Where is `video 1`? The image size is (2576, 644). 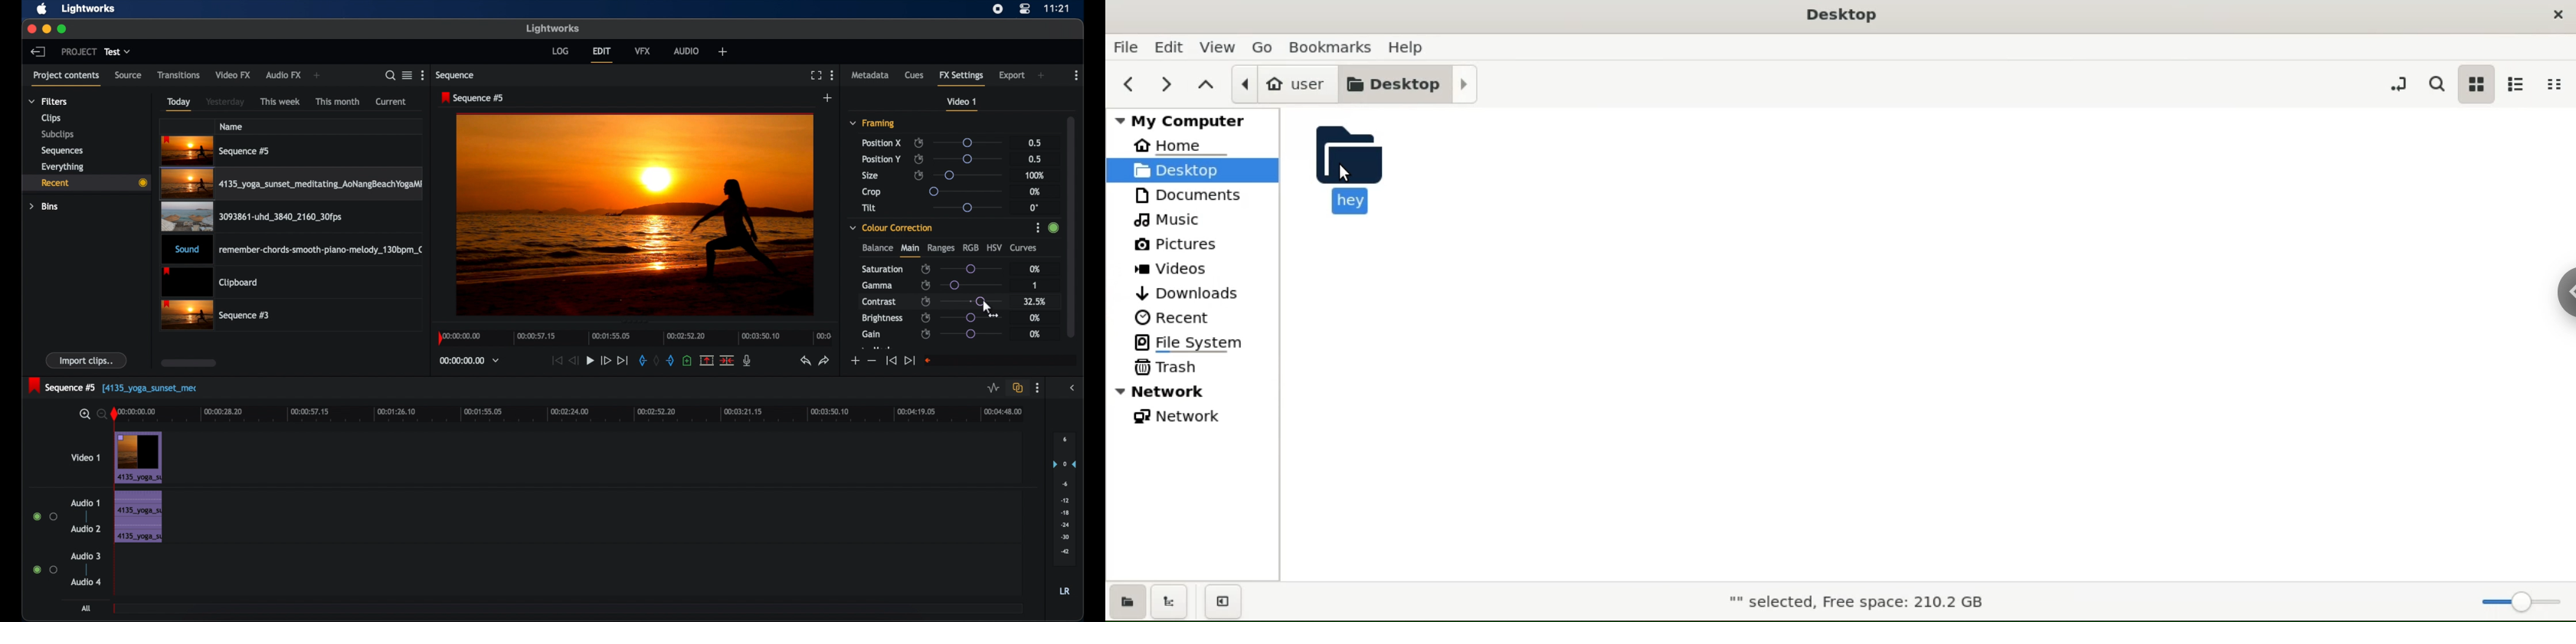 video 1 is located at coordinates (86, 457).